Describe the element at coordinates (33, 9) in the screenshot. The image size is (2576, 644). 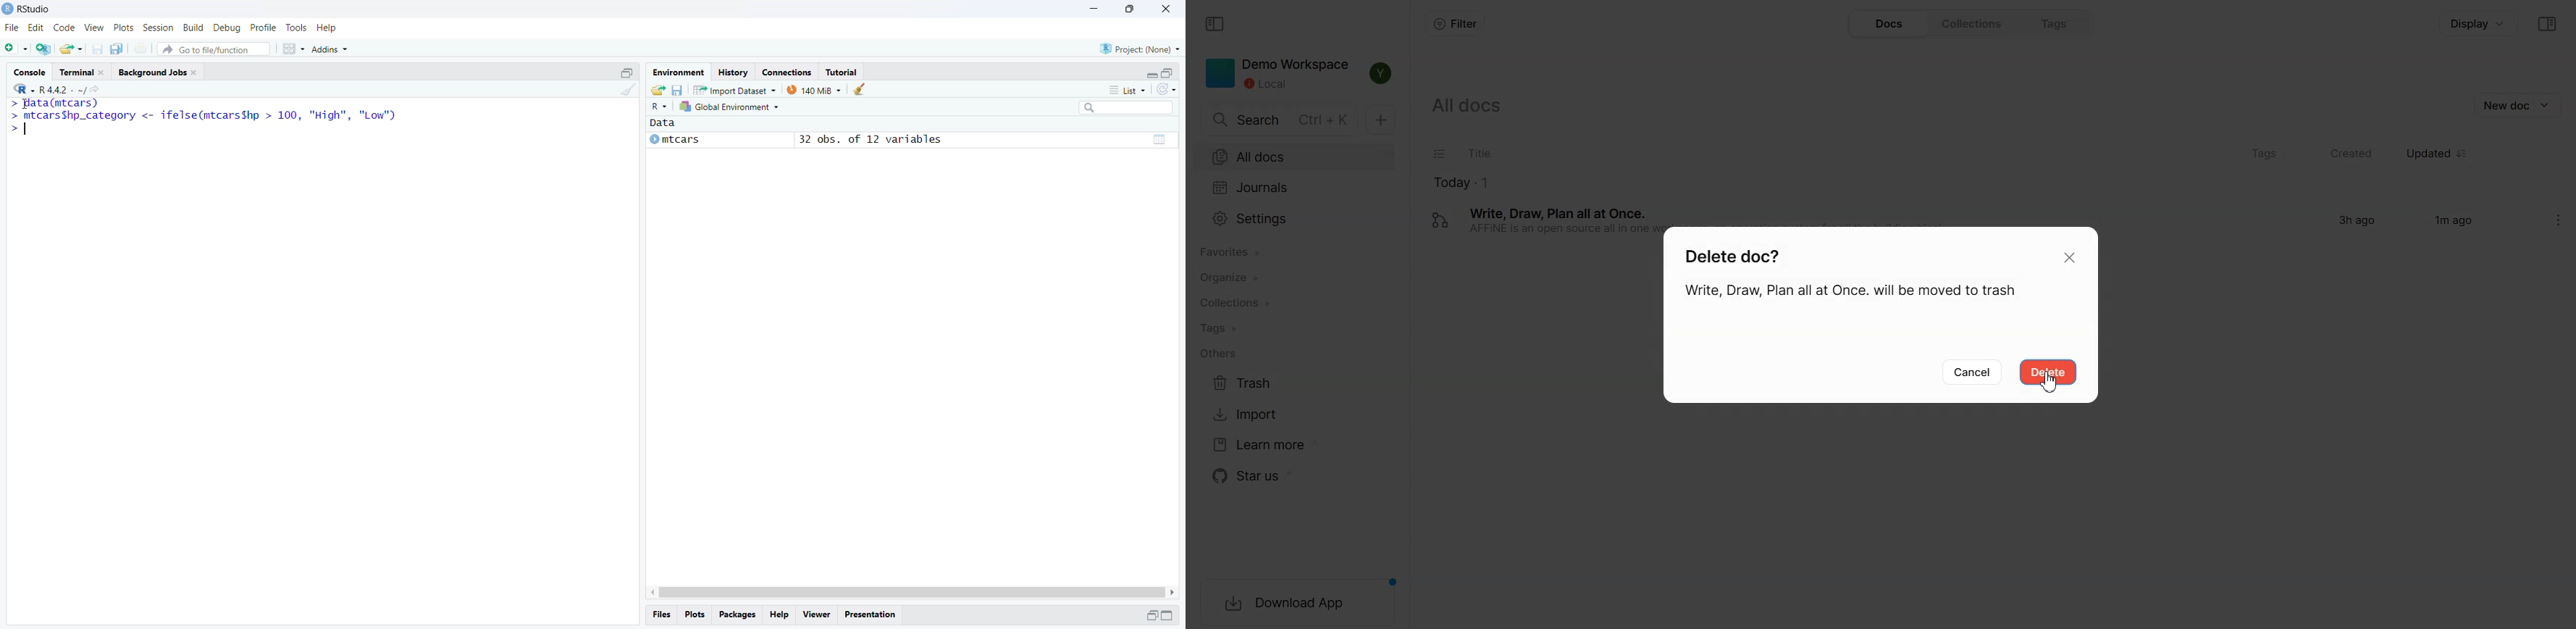
I see `RStudio` at that location.